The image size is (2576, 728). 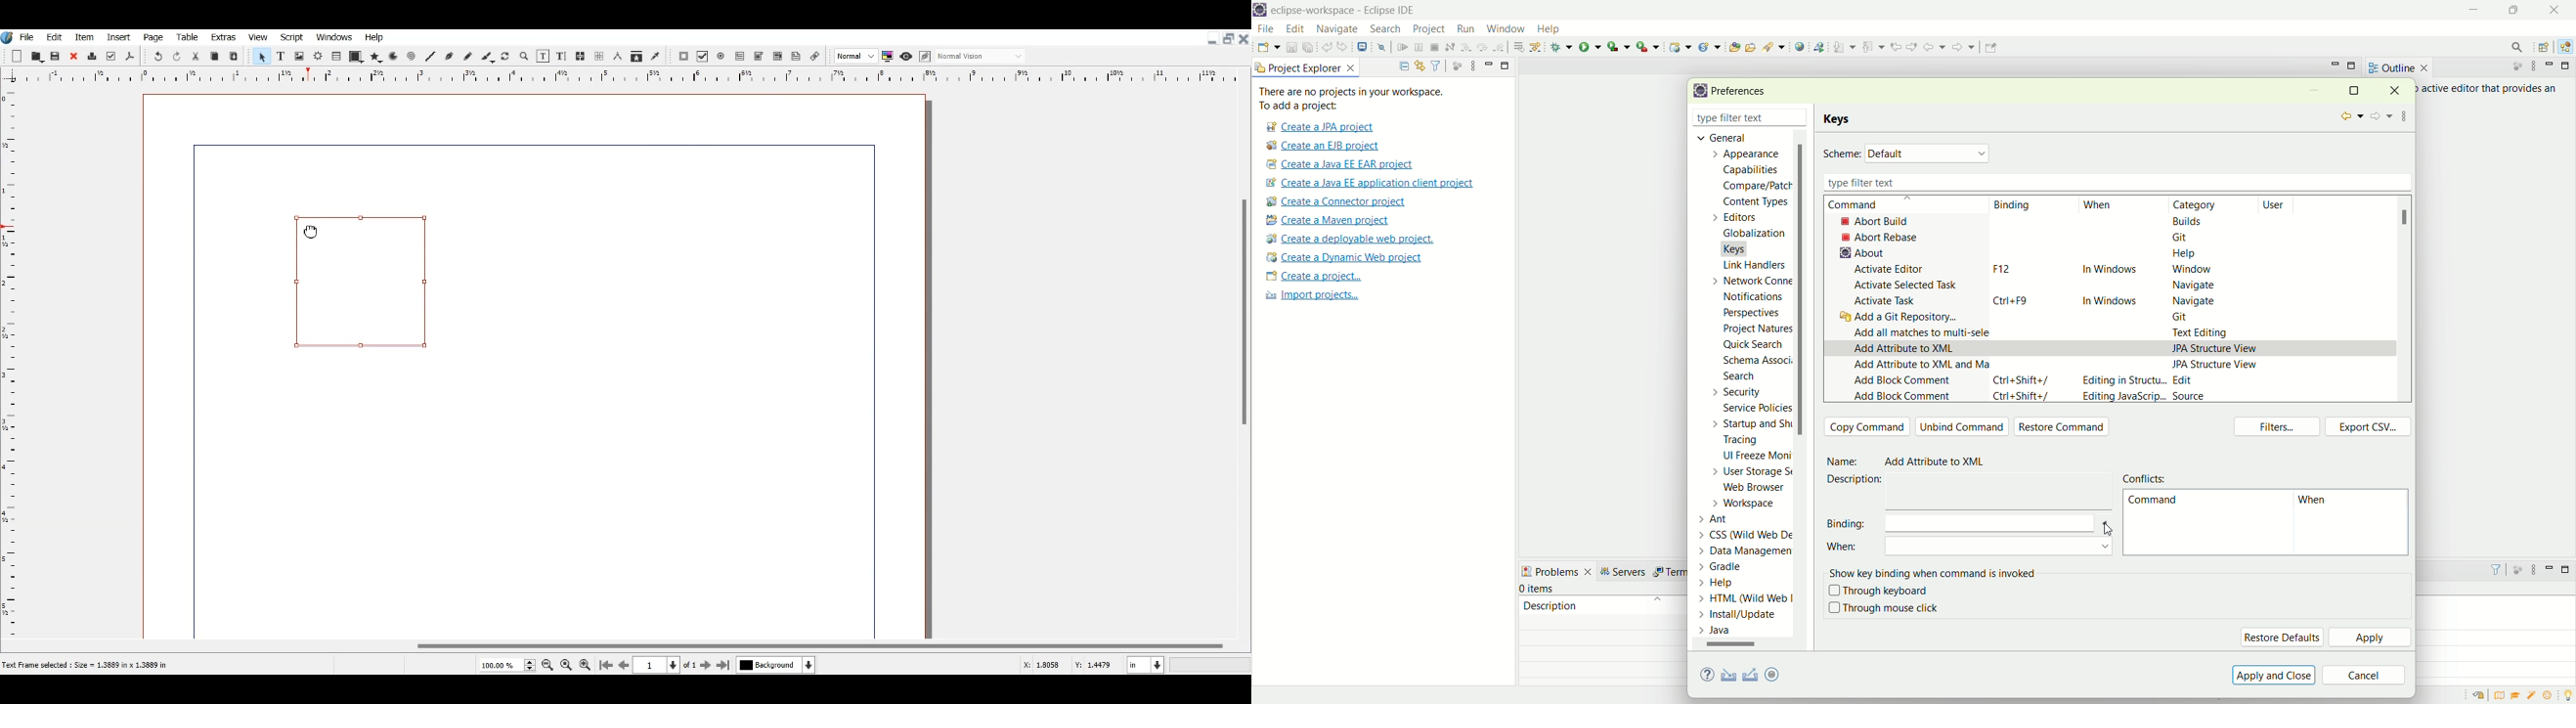 I want to click on Freehand line, so click(x=467, y=56).